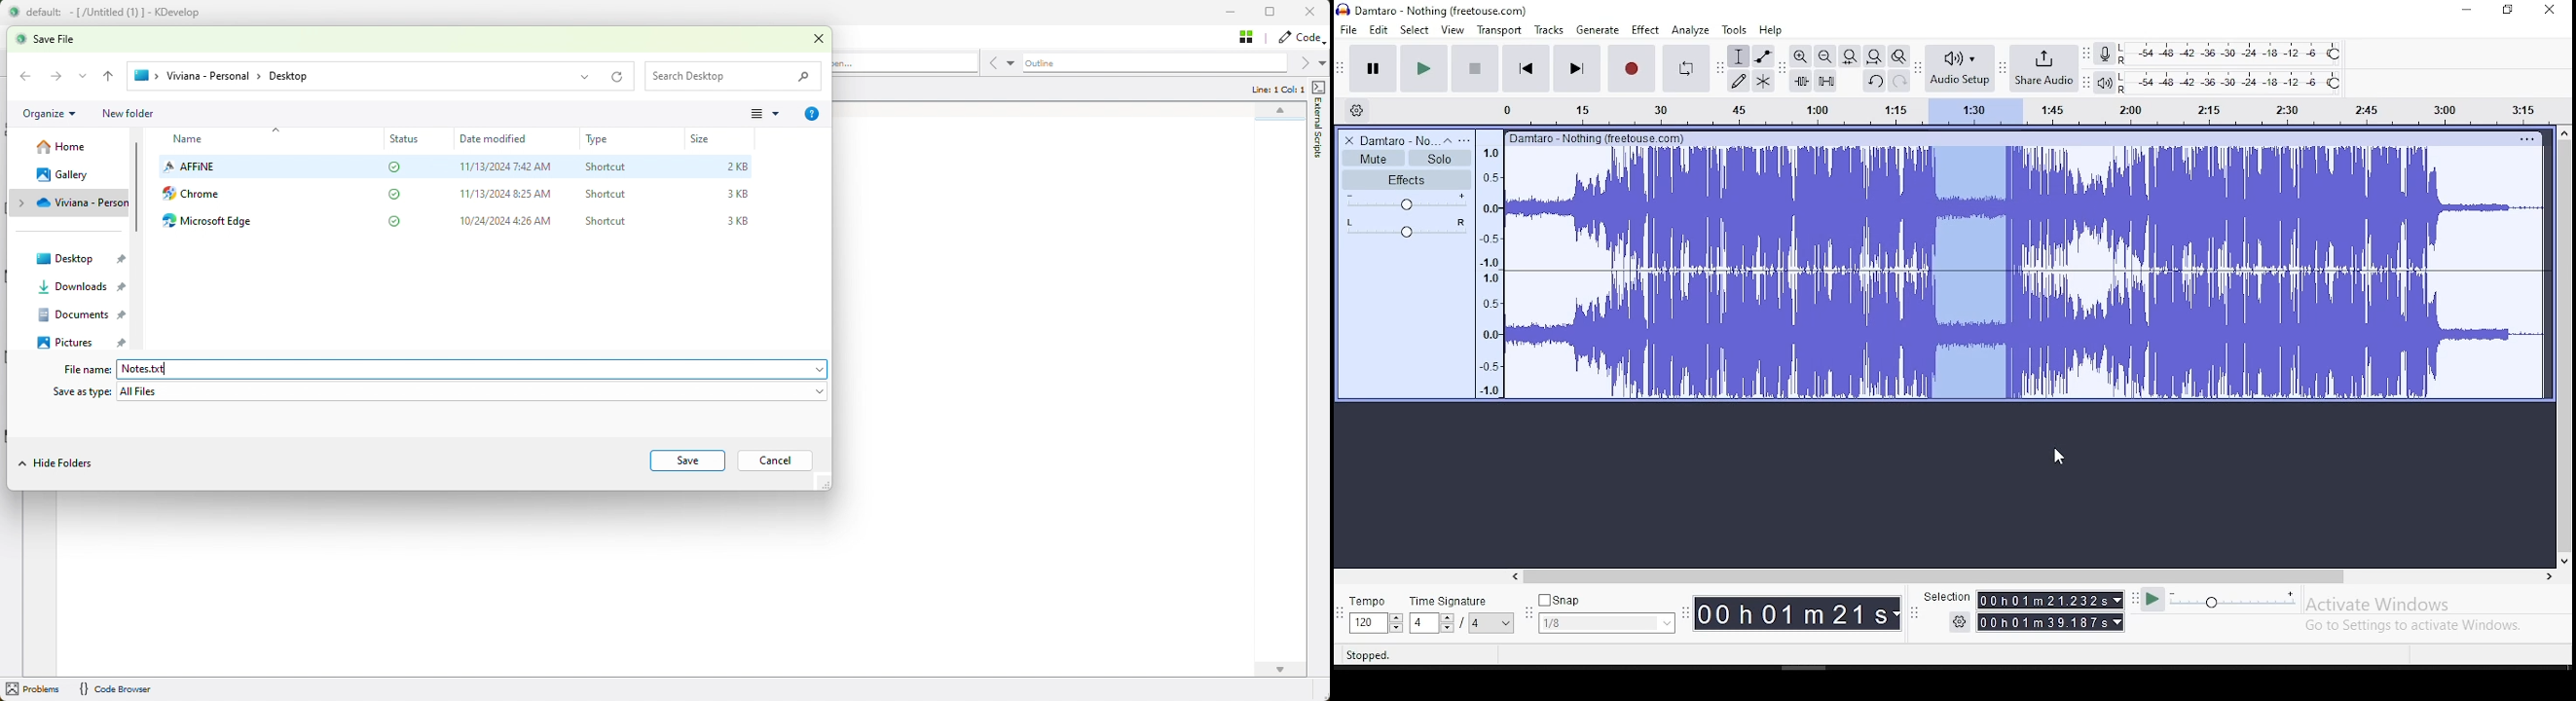  Describe the element at coordinates (1395, 623) in the screenshot. I see `drop down` at that location.